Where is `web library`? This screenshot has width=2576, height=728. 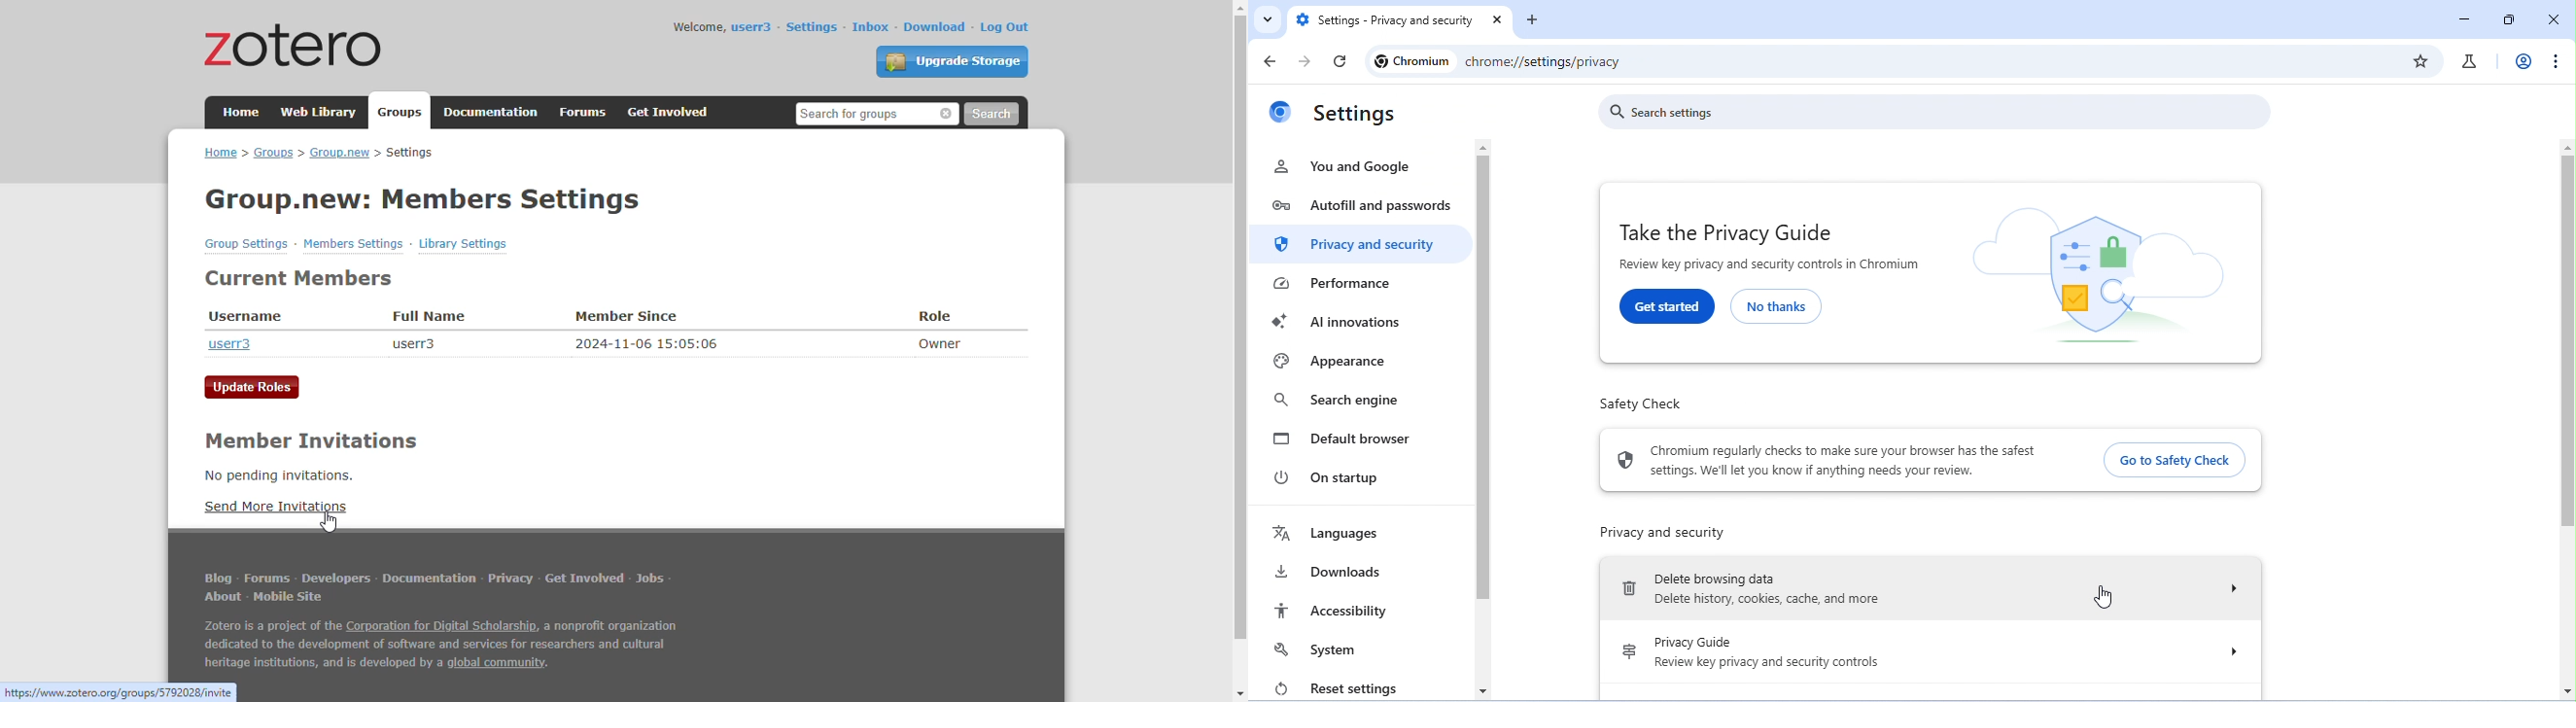 web library is located at coordinates (321, 112).